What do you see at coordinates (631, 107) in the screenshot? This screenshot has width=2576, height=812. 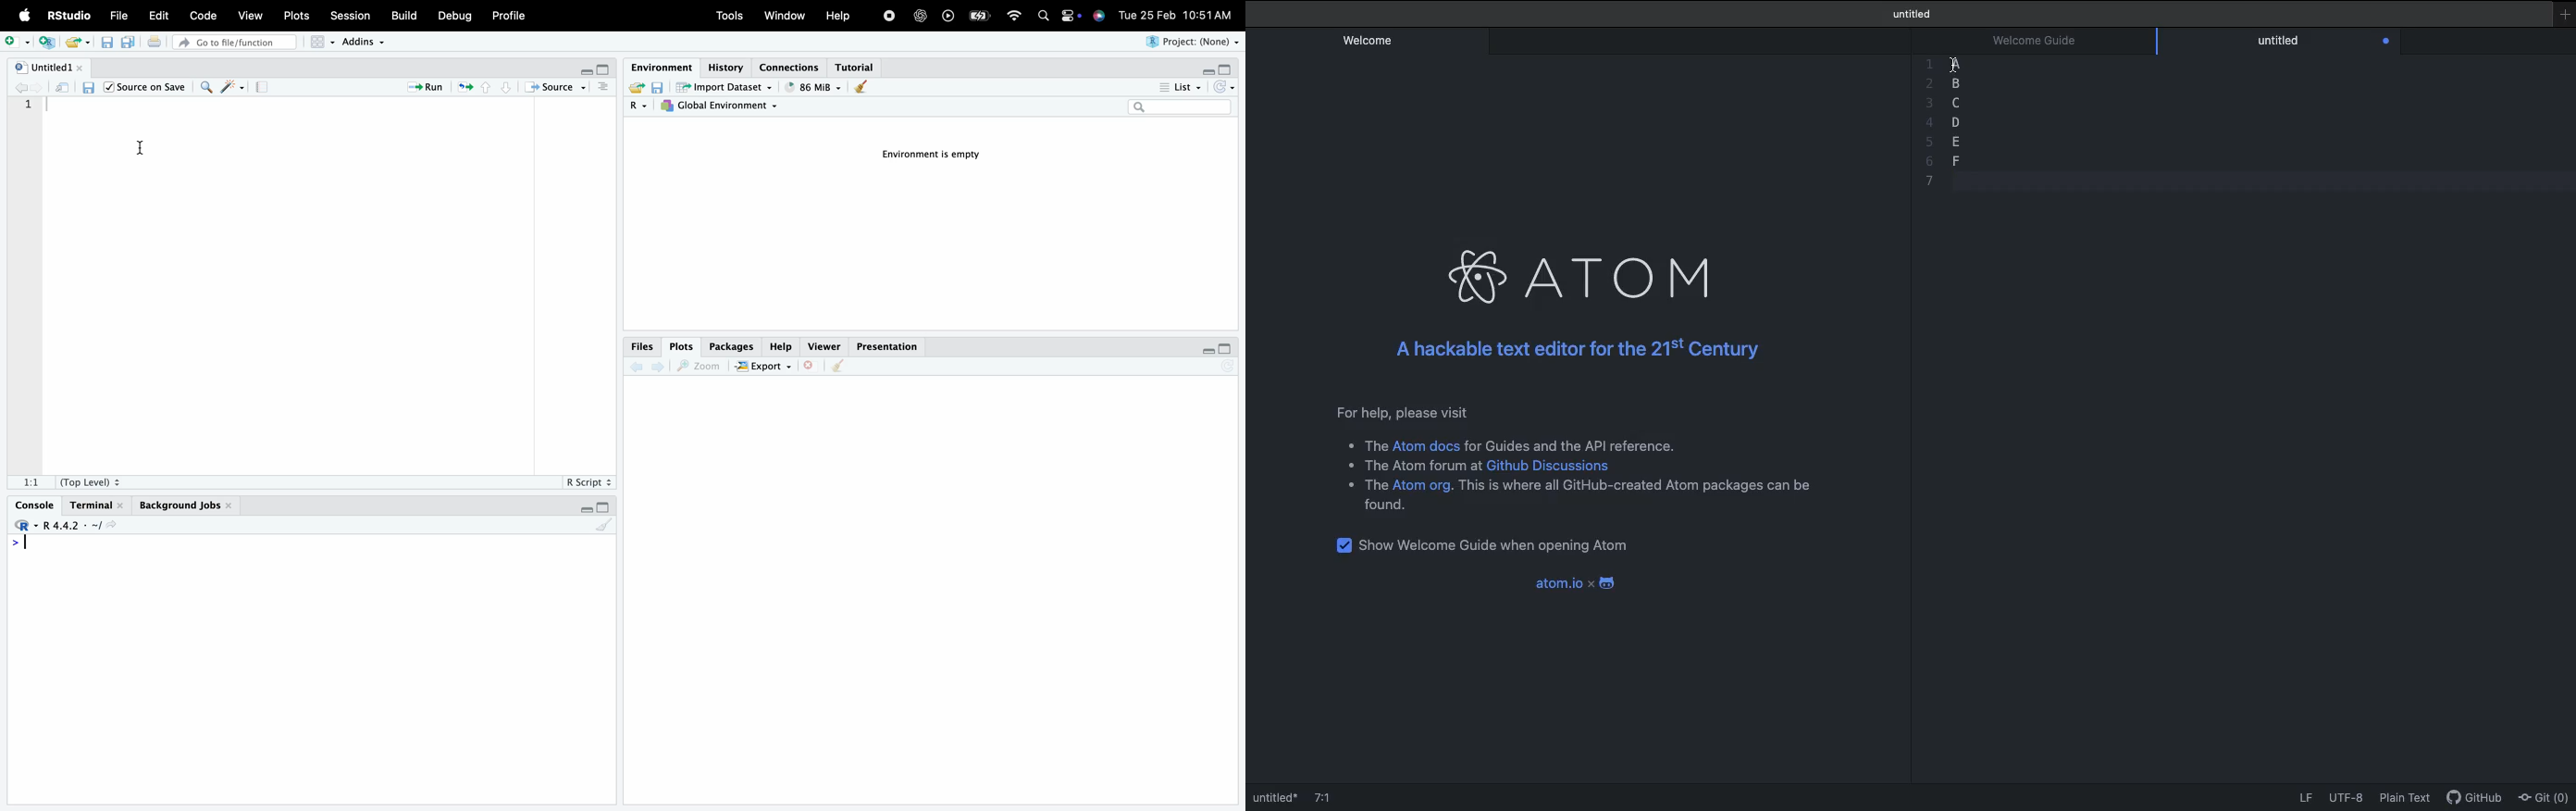 I see `R` at bounding box center [631, 107].